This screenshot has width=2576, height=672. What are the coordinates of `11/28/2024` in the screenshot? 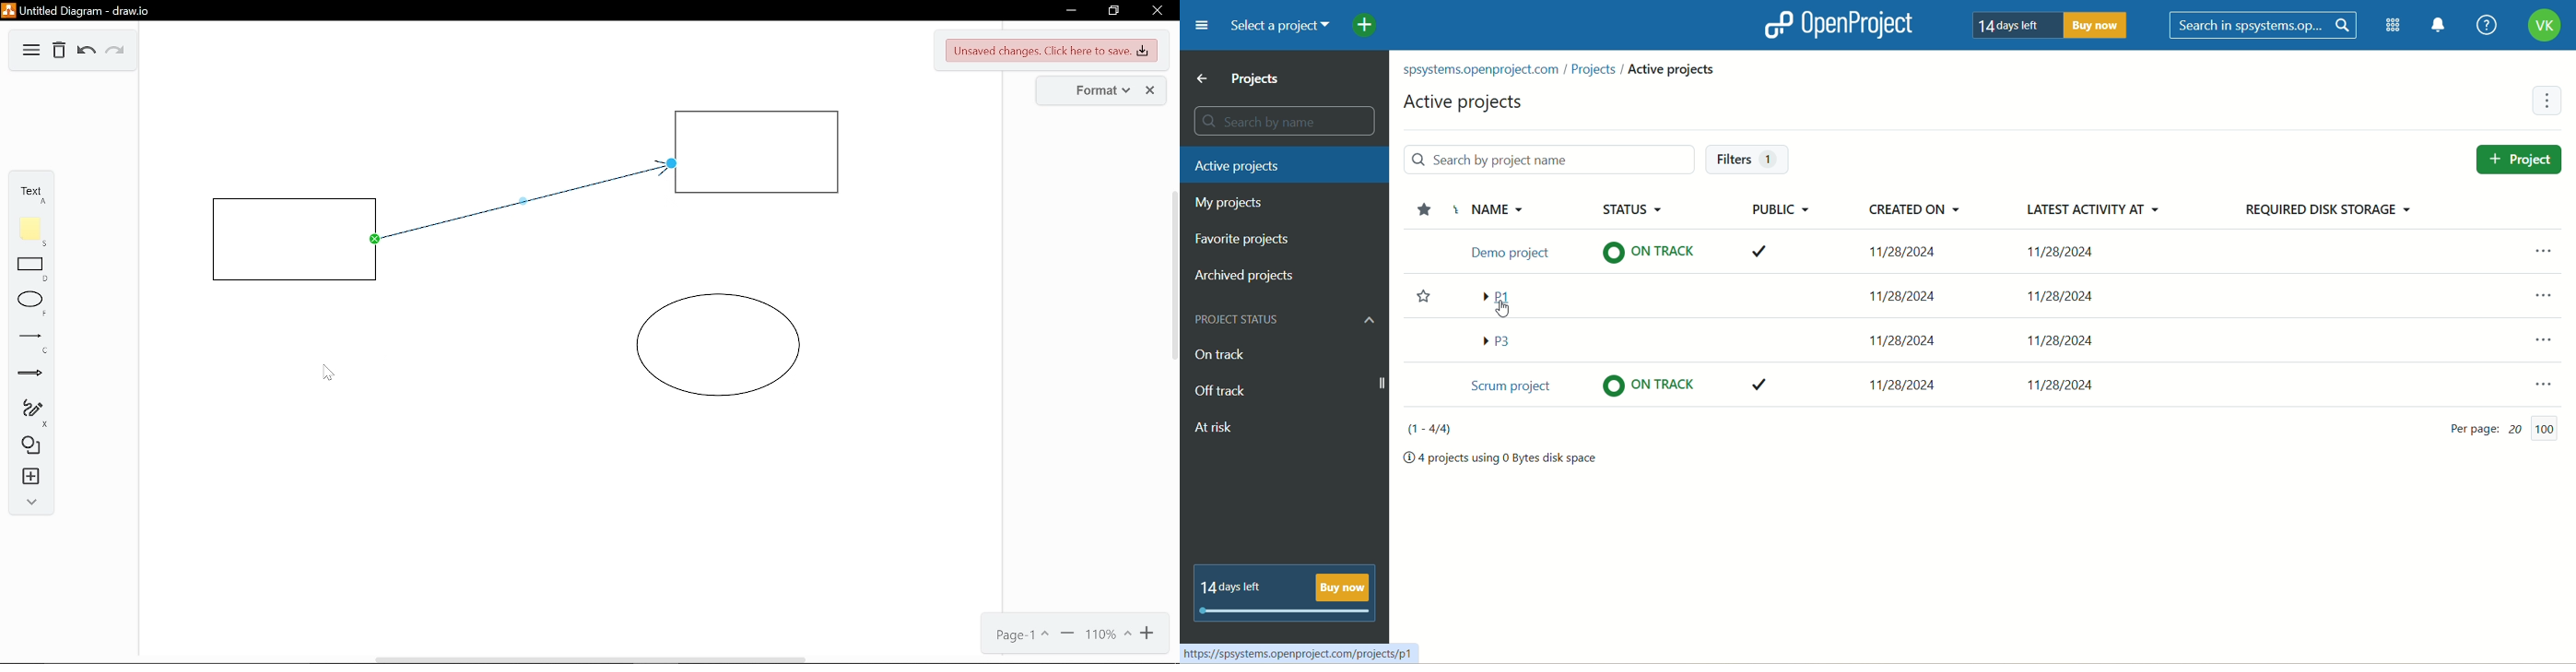 It's located at (2072, 294).